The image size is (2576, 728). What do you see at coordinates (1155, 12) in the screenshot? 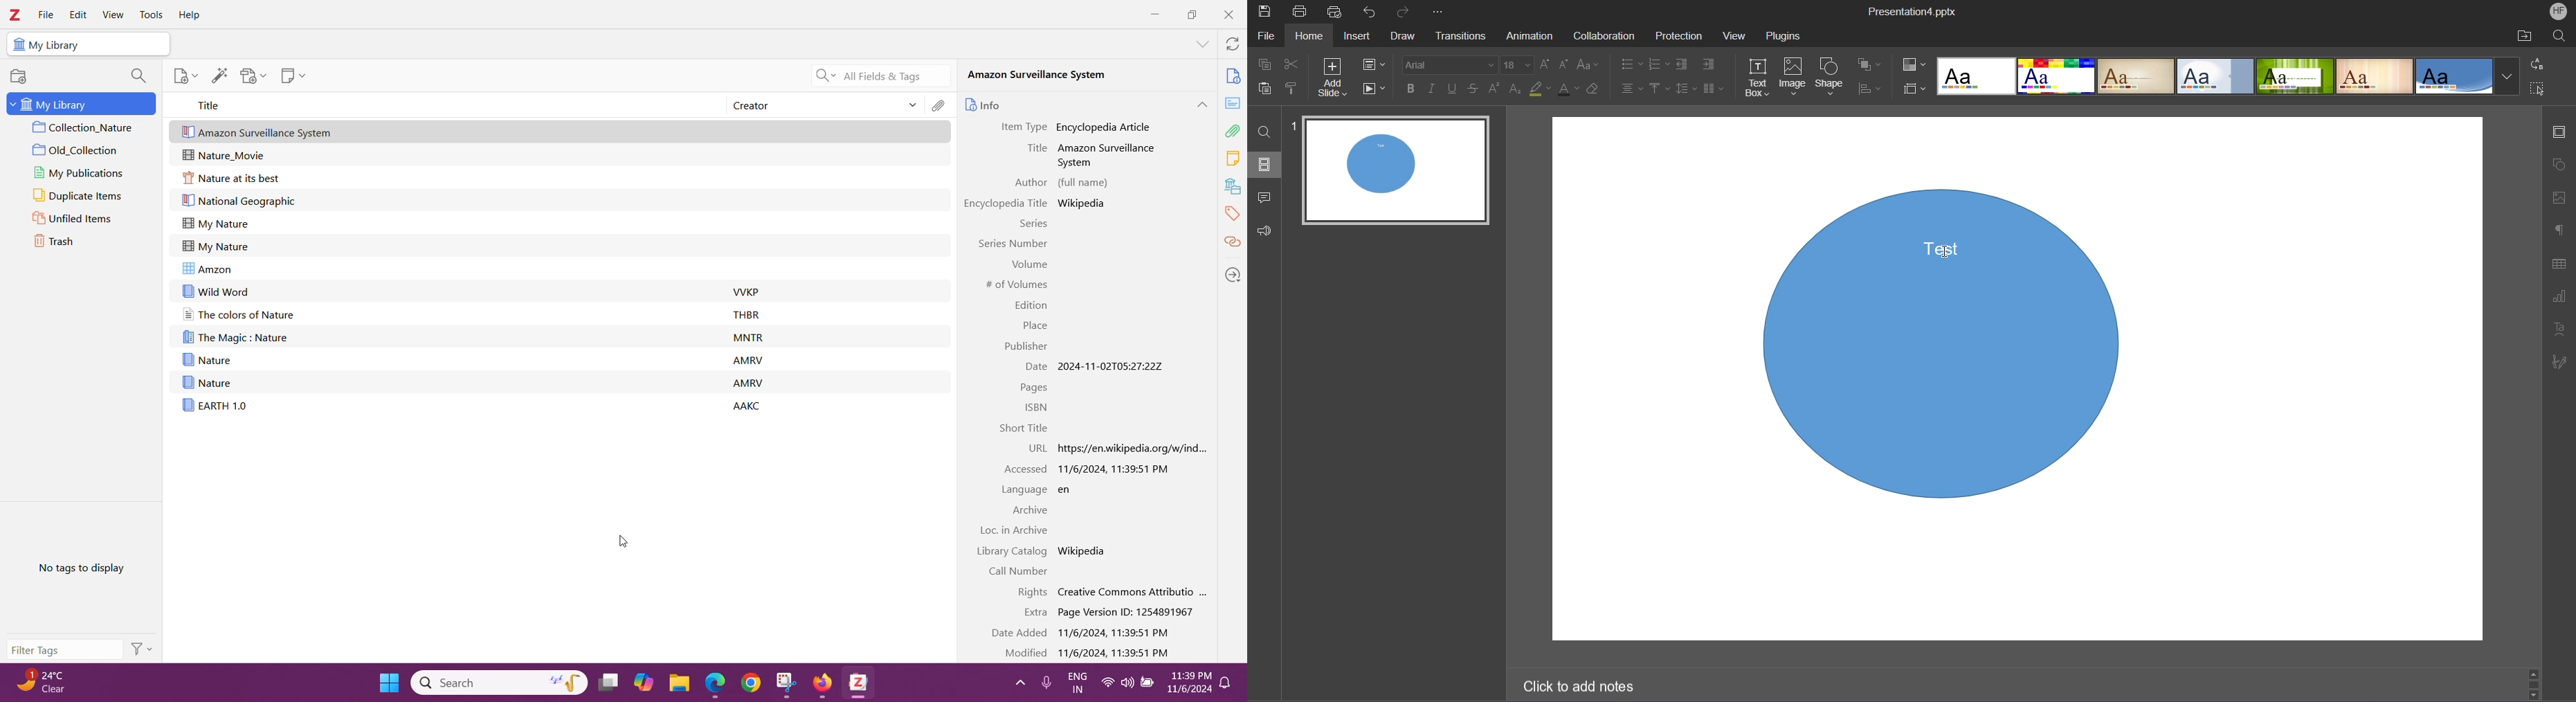
I see `Minimize` at bounding box center [1155, 12].